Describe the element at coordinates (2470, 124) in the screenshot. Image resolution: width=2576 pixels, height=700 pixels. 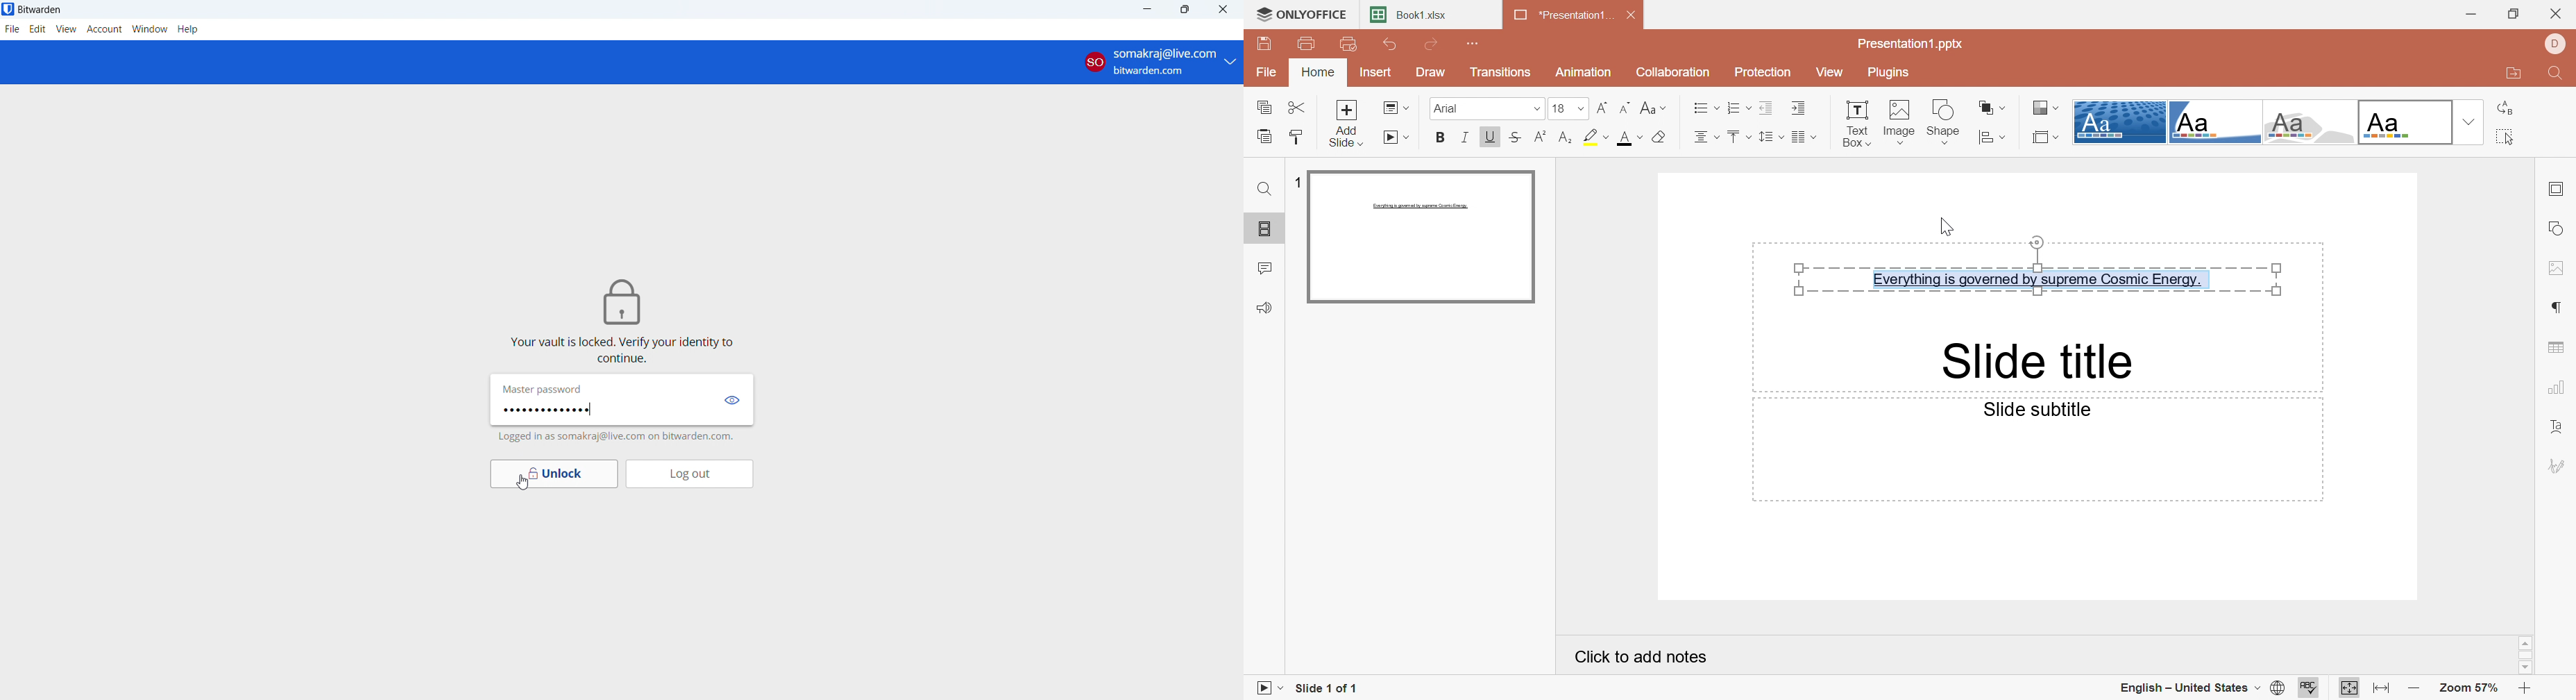
I see `Drop Down` at that location.